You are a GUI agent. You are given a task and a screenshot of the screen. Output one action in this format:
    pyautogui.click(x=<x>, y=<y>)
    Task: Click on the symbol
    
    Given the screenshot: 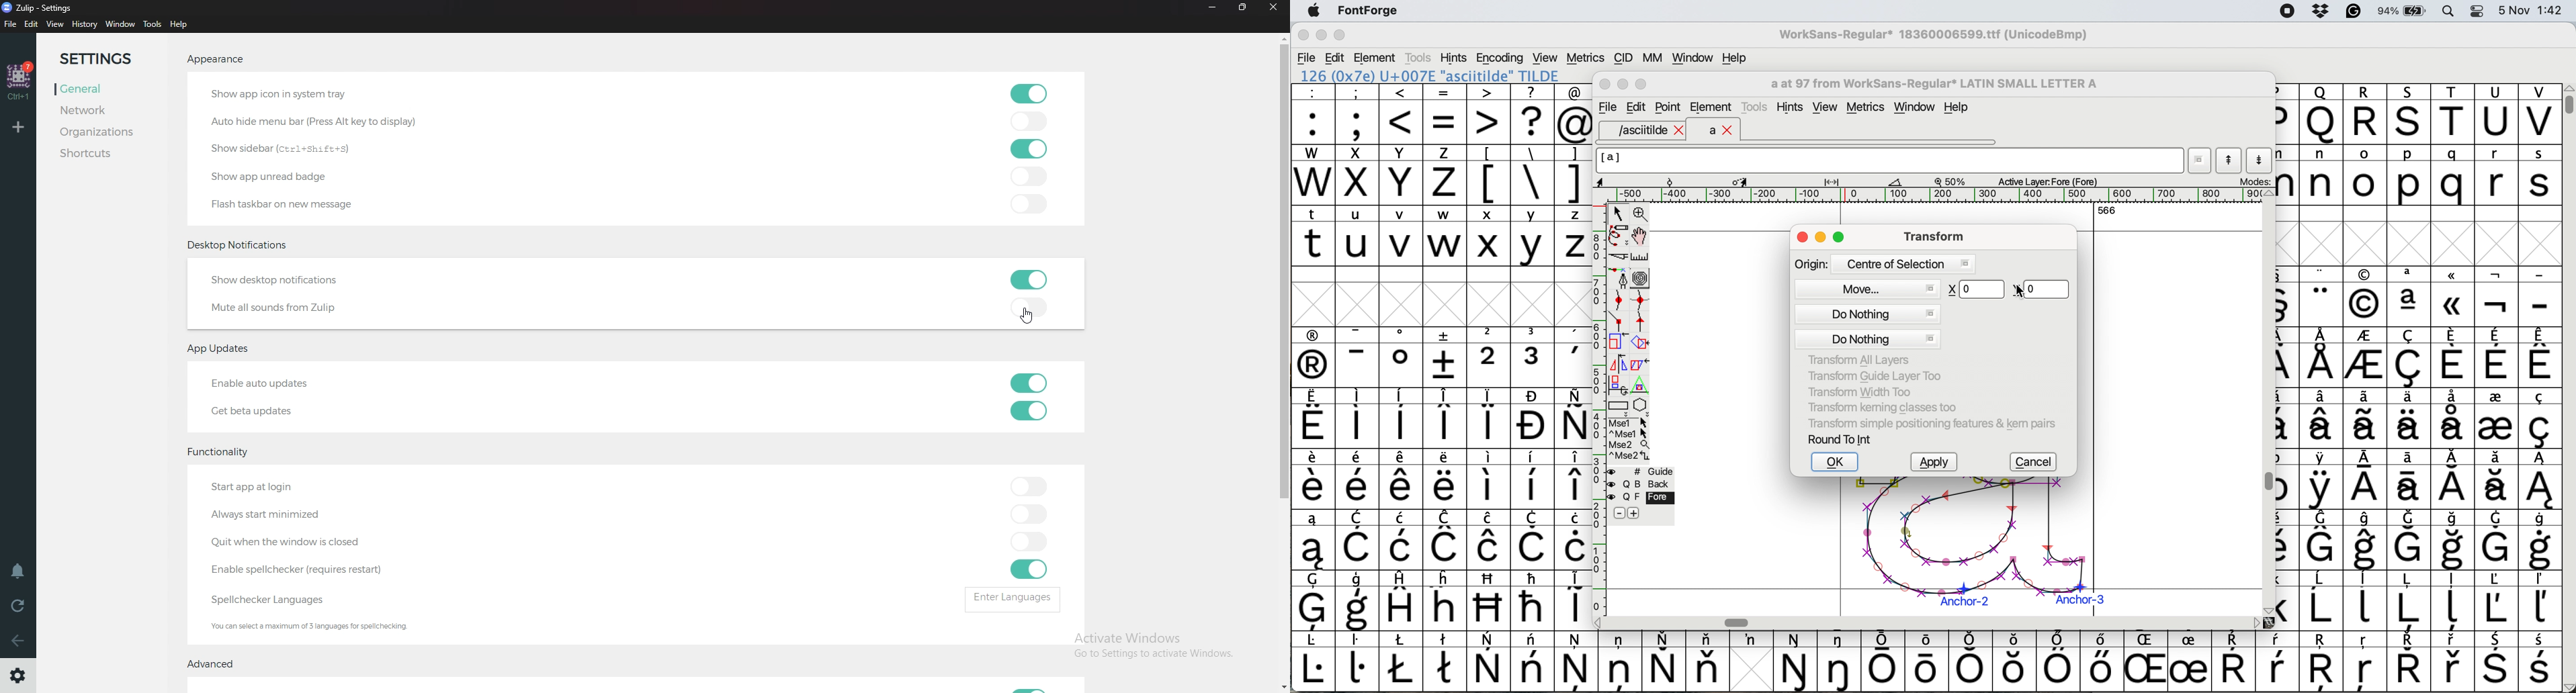 What is the action you would take?
    pyautogui.click(x=2322, y=297)
    